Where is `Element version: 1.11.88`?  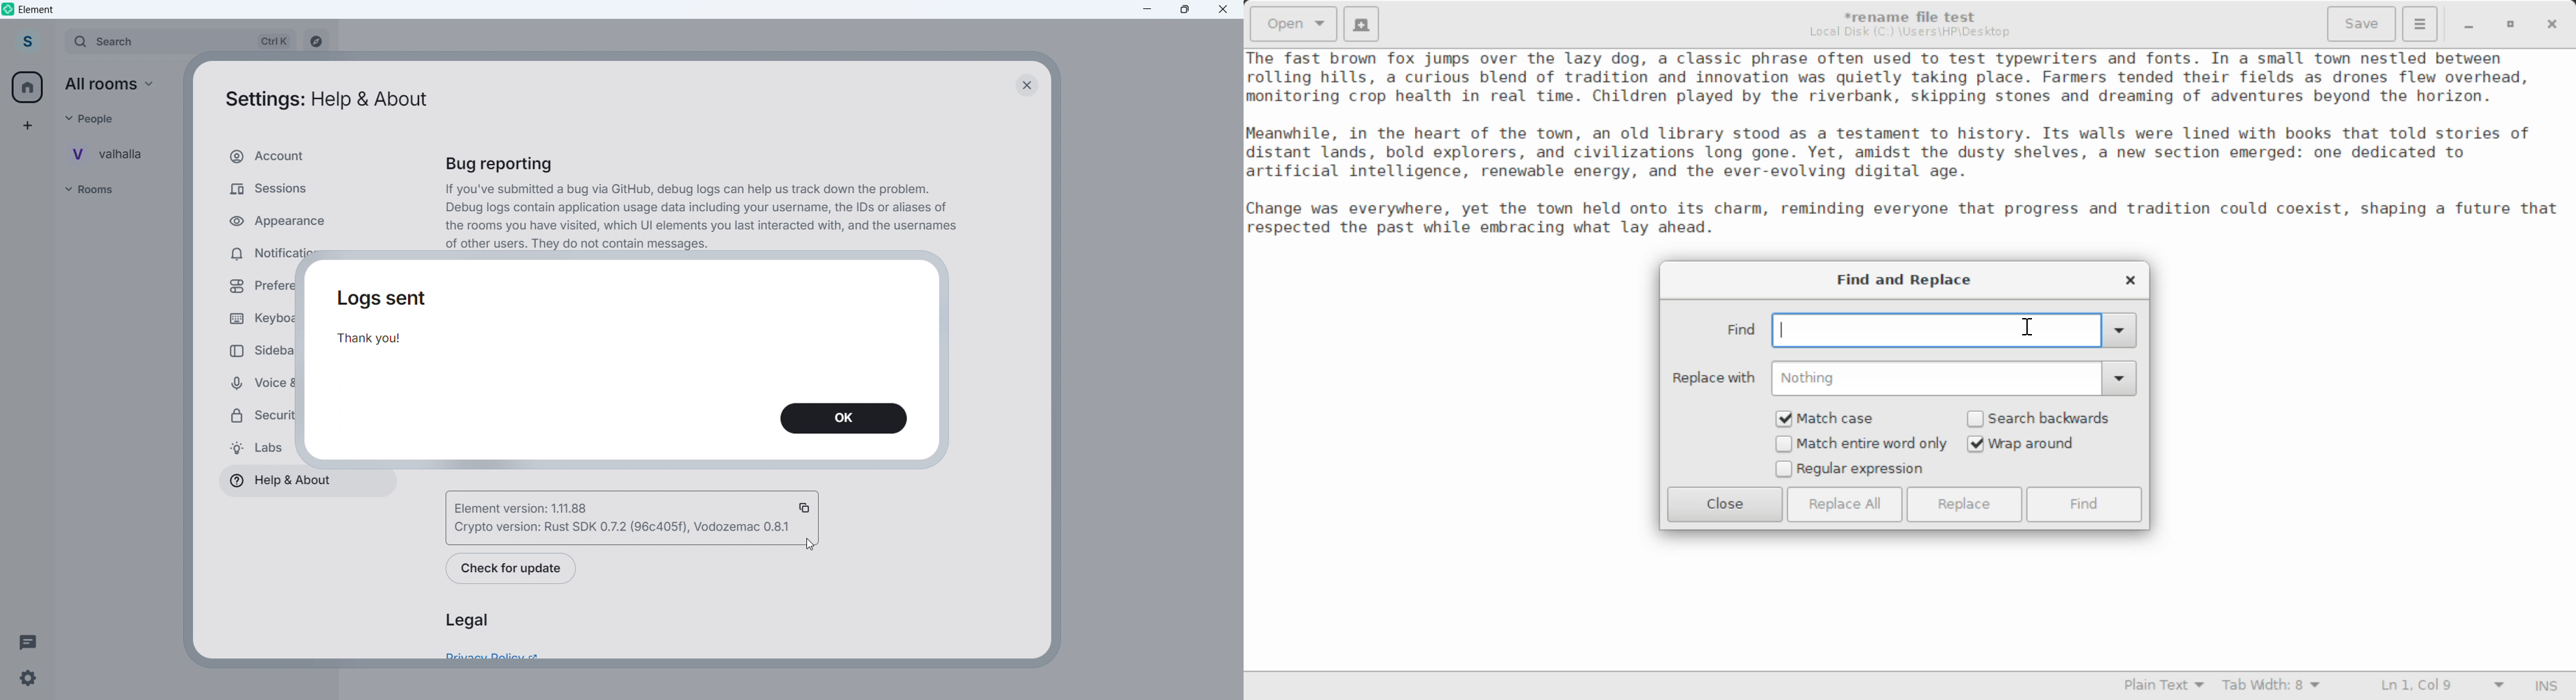 Element version: 1.11.88 is located at coordinates (578, 506).